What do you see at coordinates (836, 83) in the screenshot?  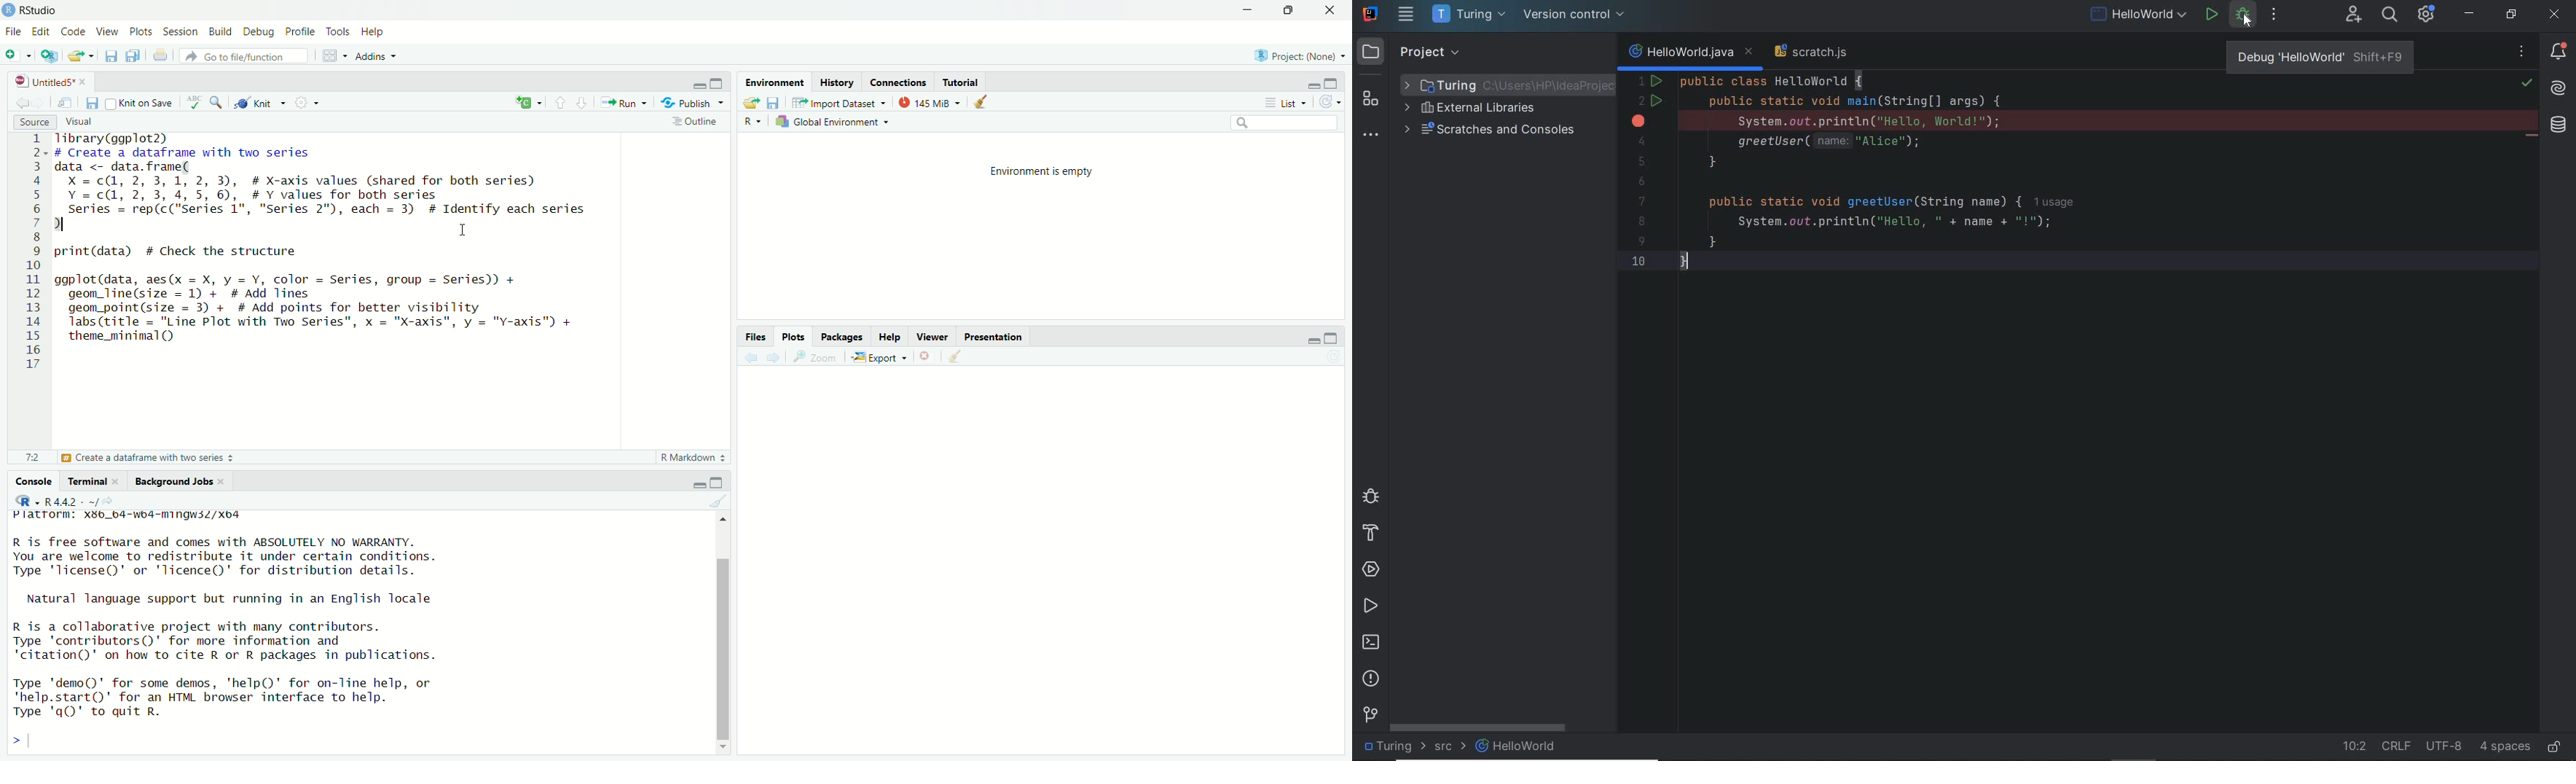 I see `History` at bounding box center [836, 83].